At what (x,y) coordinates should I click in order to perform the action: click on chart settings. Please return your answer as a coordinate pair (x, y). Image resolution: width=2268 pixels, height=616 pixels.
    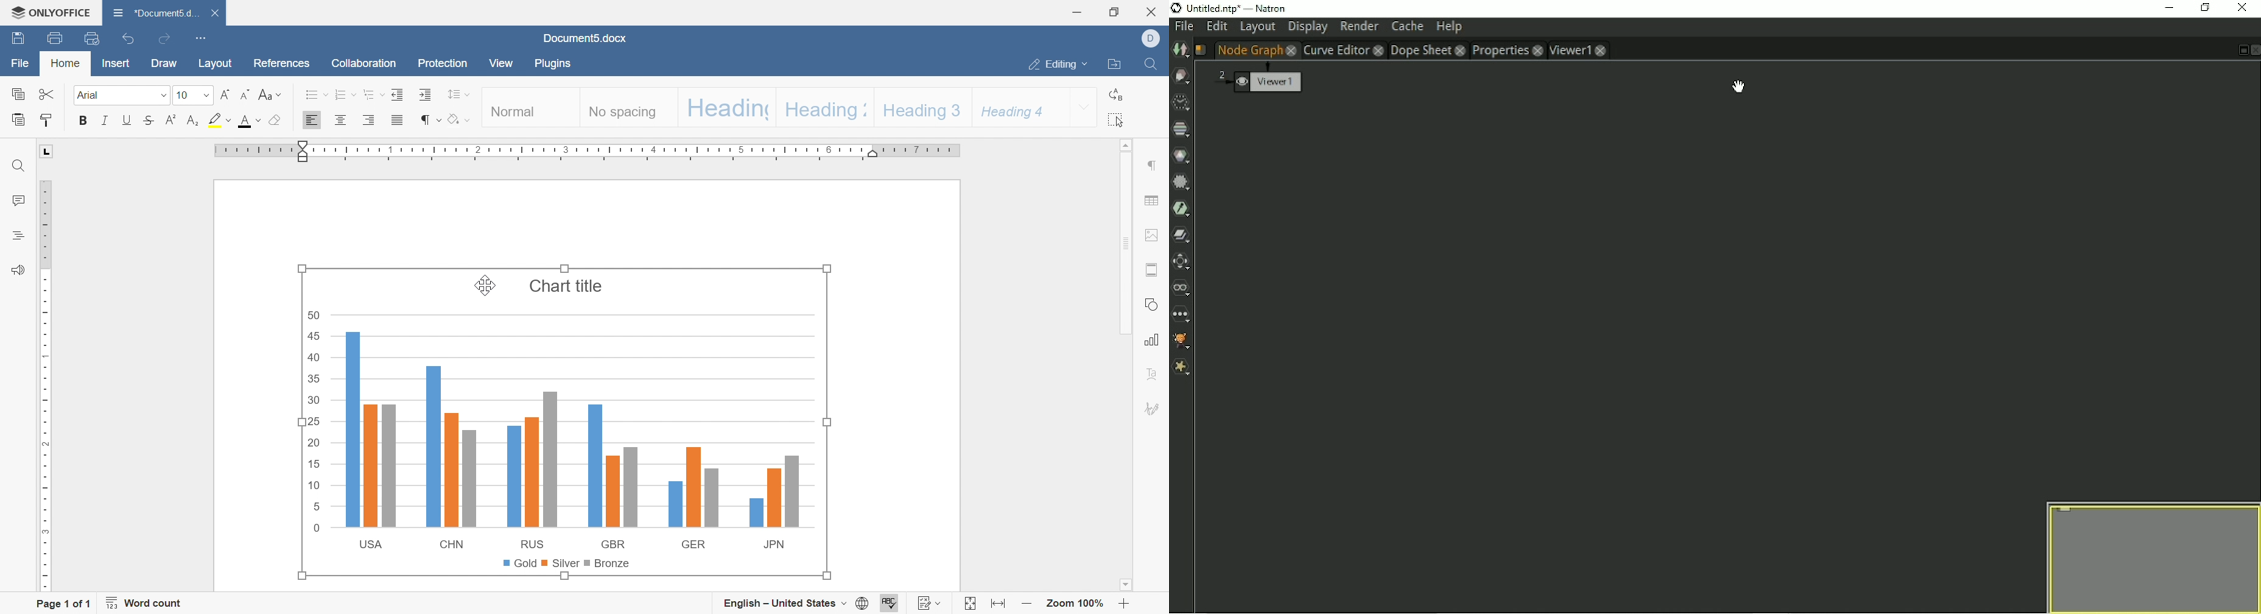
    Looking at the image, I should click on (1154, 340).